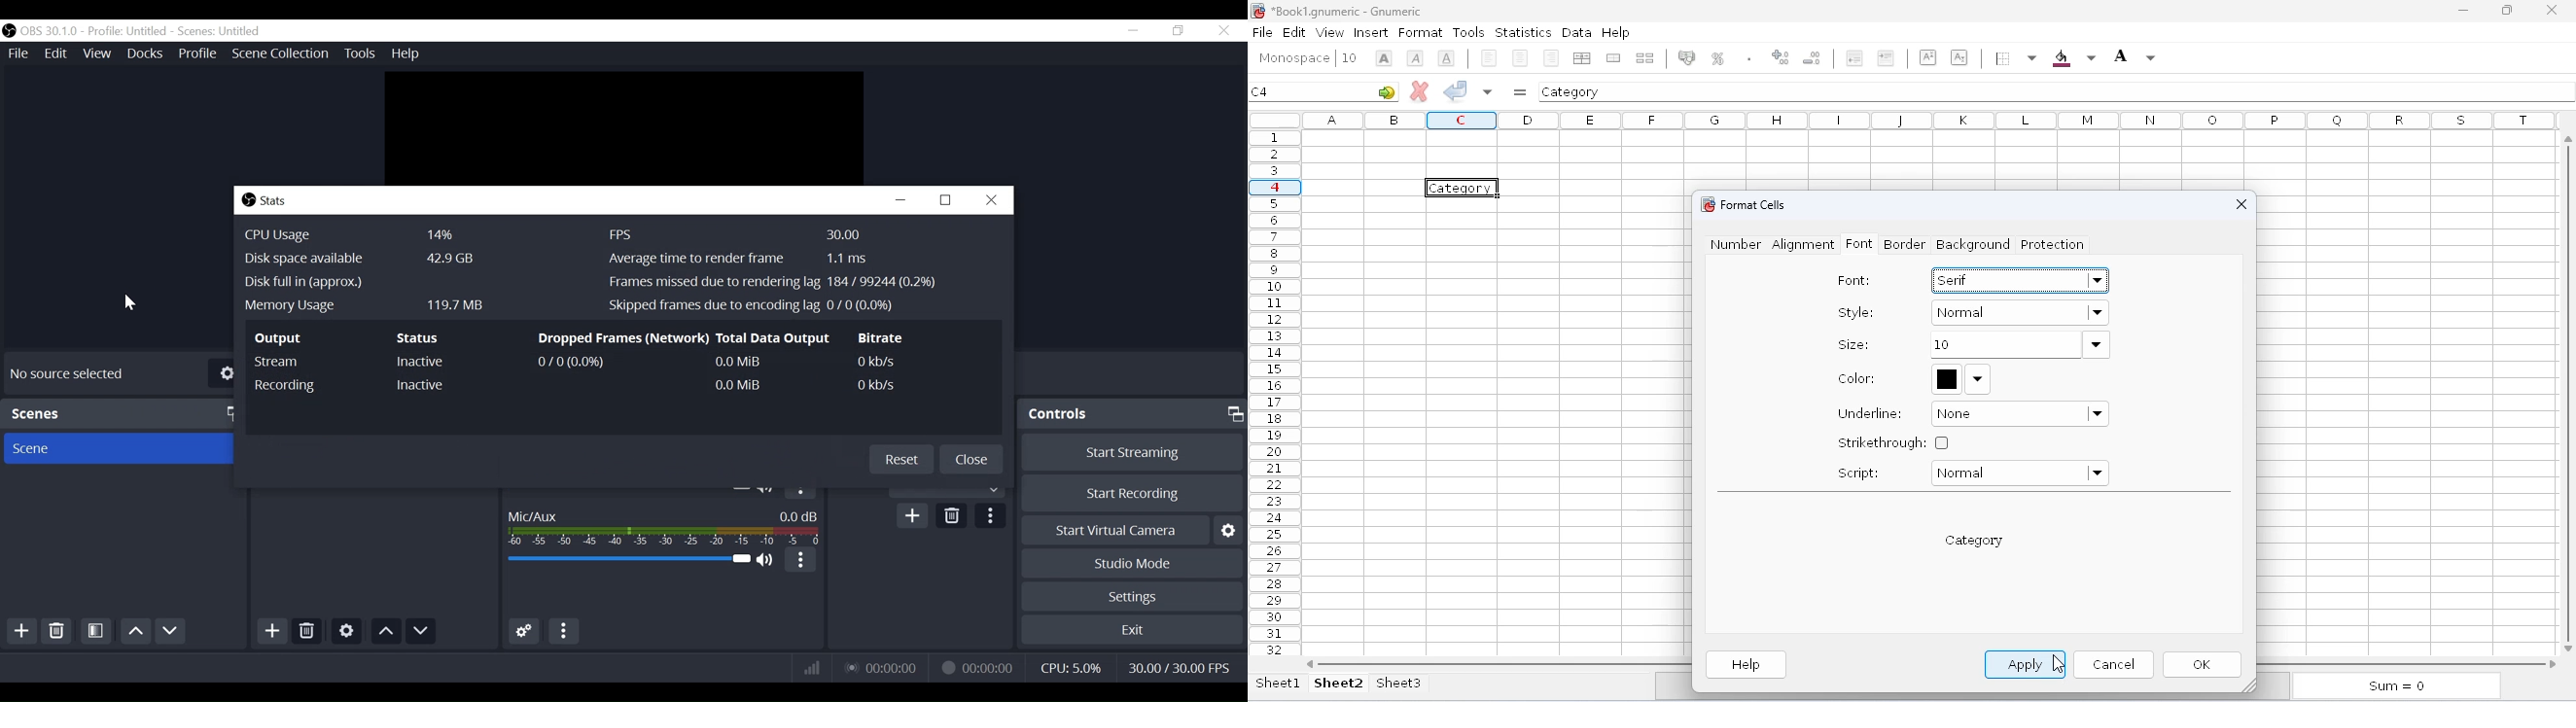  What do you see at coordinates (1585, 58) in the screenshot?
I see `center horizontally across the selection` at bounding box center [1585, 58].